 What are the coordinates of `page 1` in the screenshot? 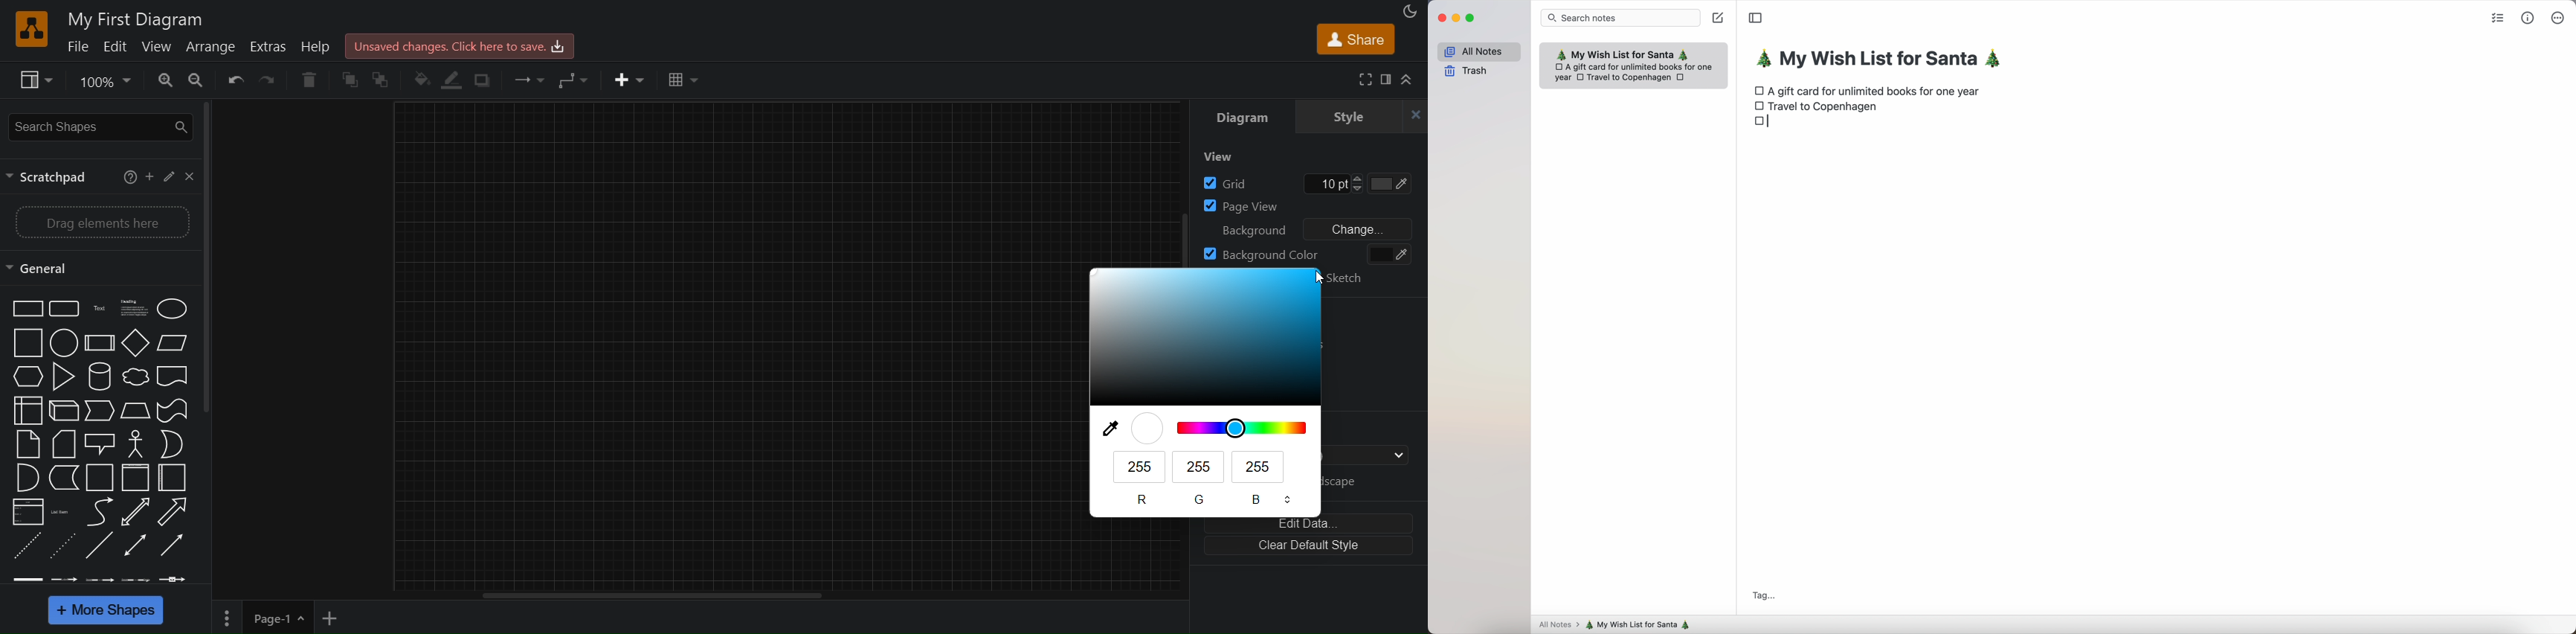 It's located at (261, 617).